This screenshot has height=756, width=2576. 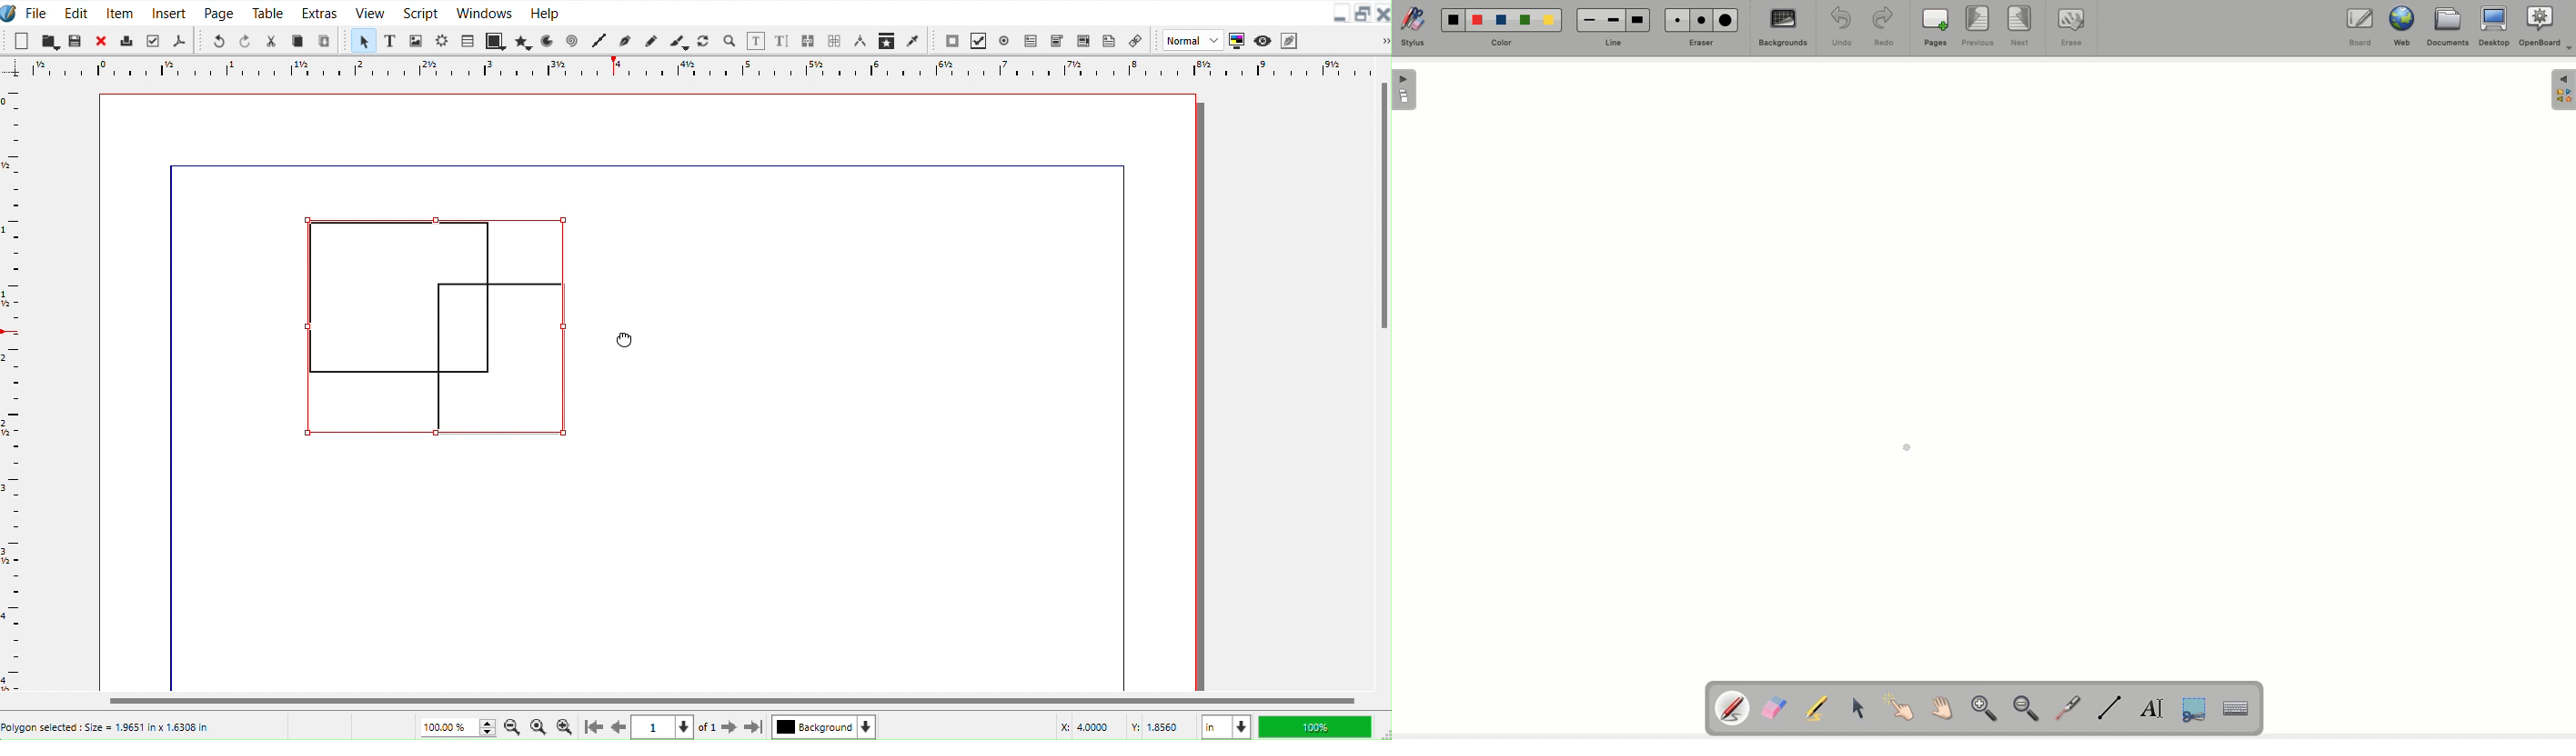 I want to click on Minimize, so click(x=1341, y=12).